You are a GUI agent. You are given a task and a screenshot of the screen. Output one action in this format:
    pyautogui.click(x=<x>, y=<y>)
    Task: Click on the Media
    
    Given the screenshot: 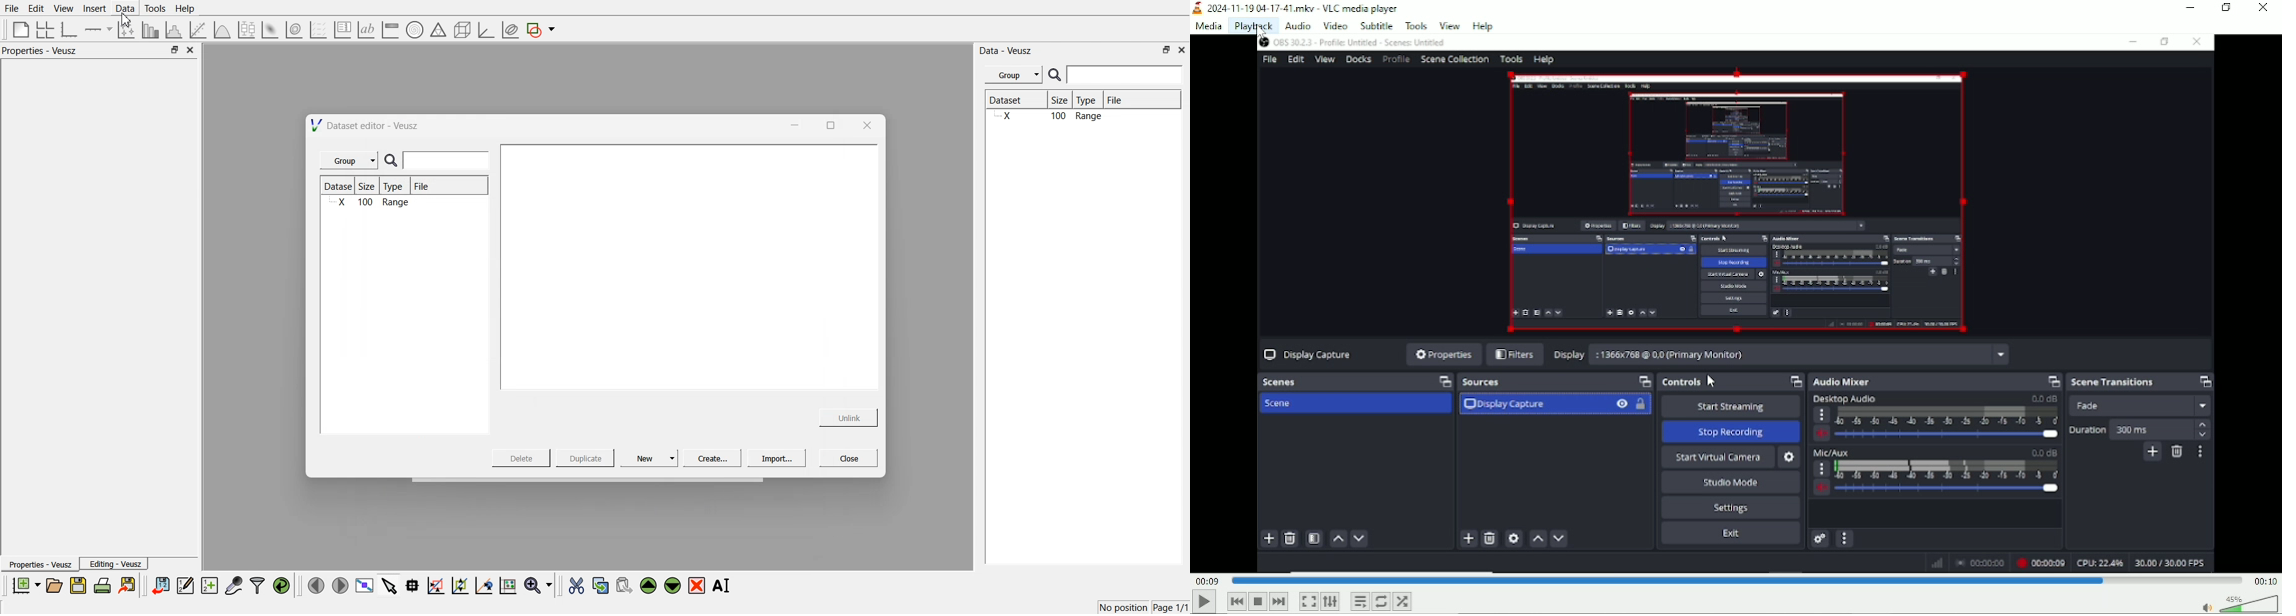 What is the action you would take?
    pyautogui.click(x=1207, y=26)
    